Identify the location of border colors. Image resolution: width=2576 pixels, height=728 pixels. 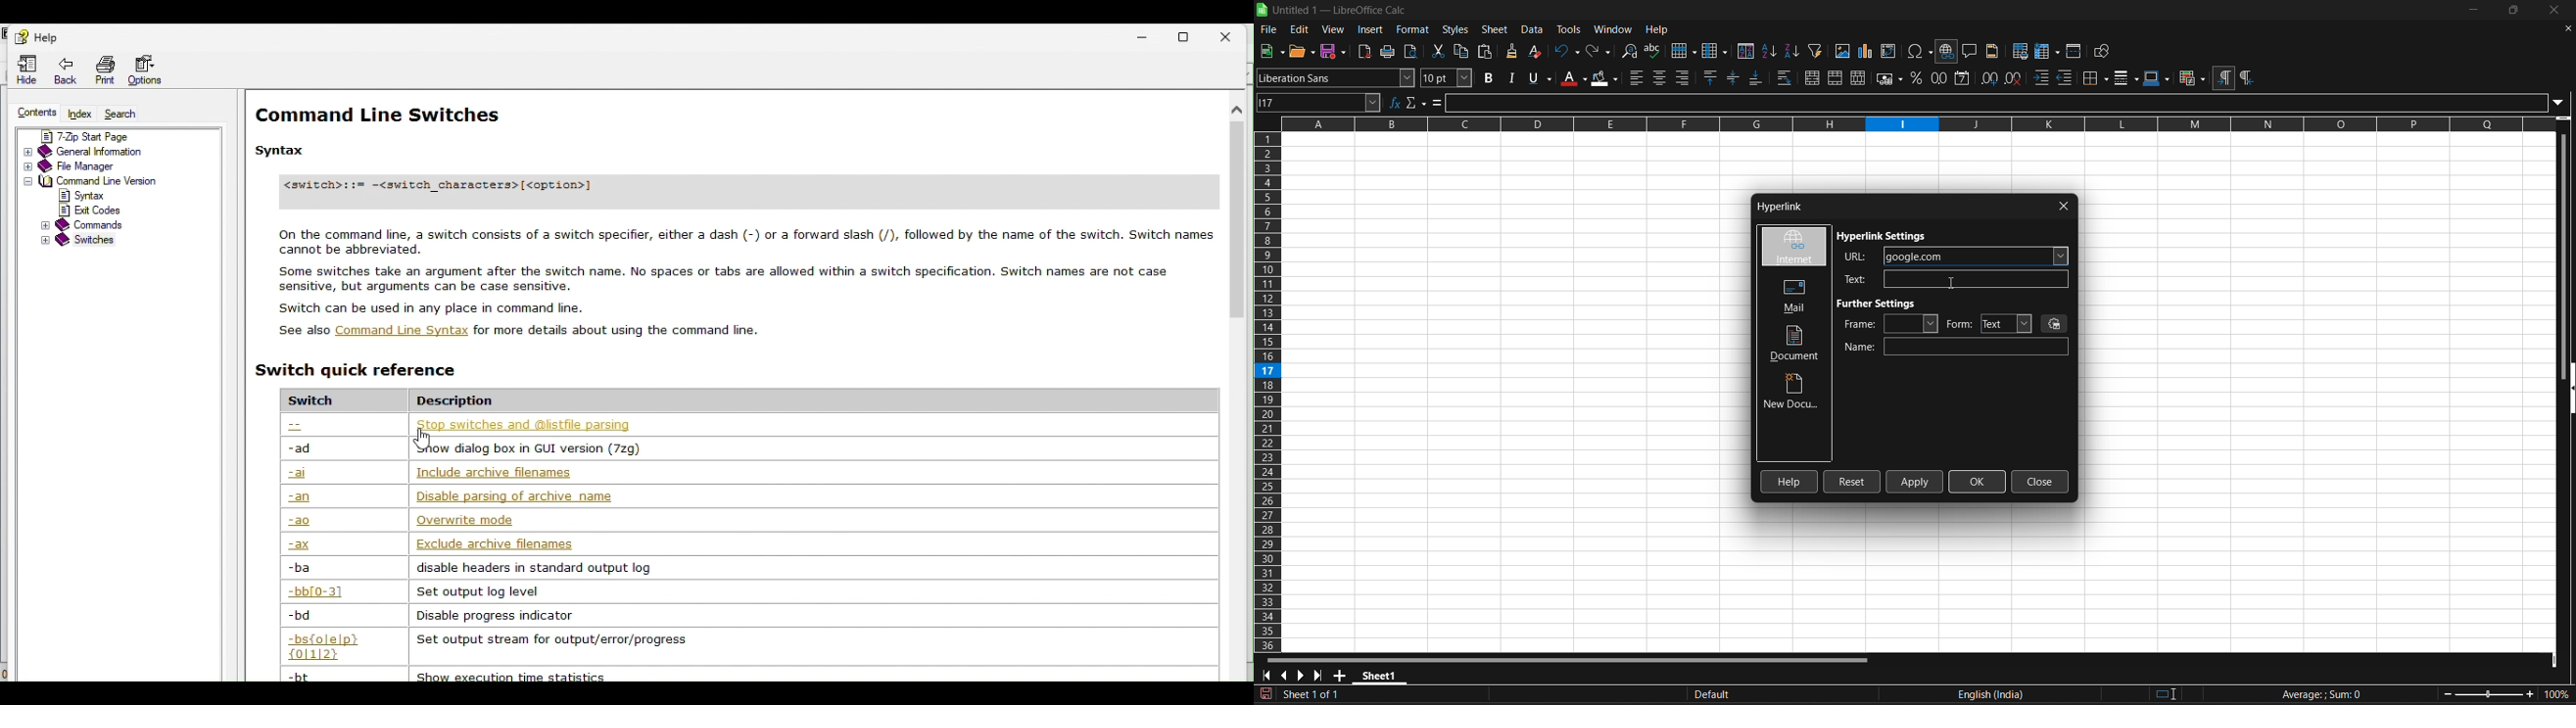
(2157, 78).